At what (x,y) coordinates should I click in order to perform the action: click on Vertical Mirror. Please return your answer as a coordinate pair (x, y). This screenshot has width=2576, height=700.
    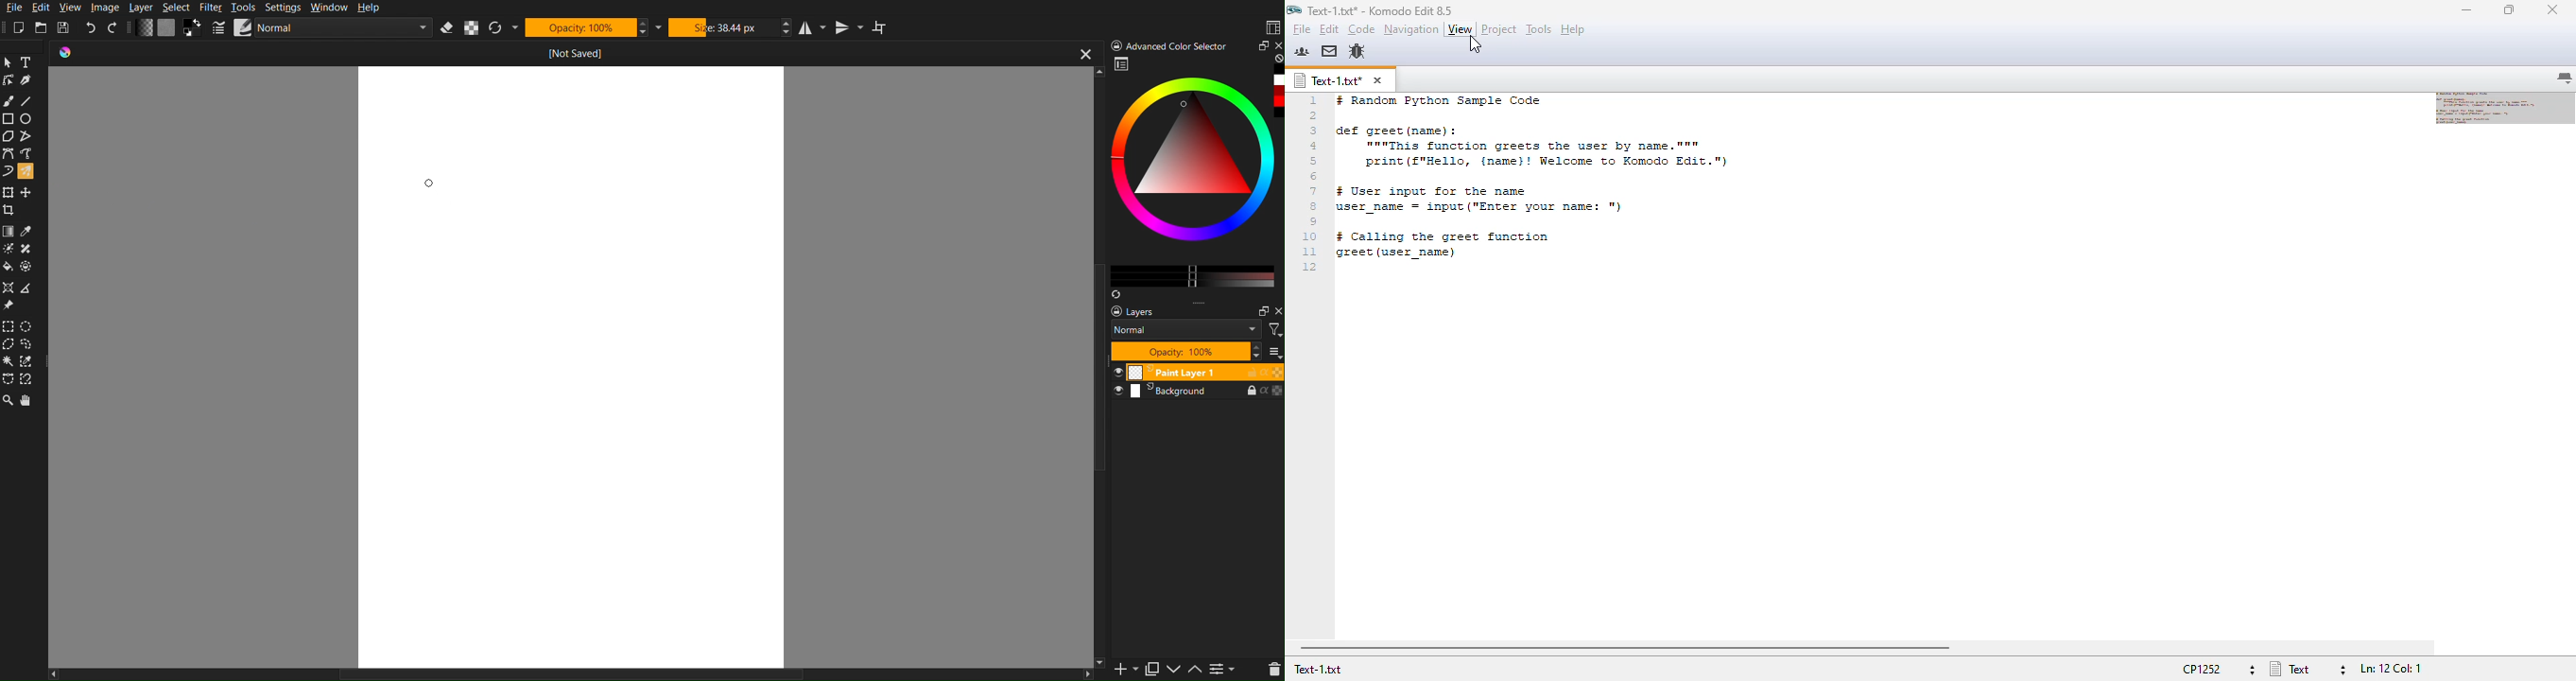
    Looking at the image, I should click on (850, 27).